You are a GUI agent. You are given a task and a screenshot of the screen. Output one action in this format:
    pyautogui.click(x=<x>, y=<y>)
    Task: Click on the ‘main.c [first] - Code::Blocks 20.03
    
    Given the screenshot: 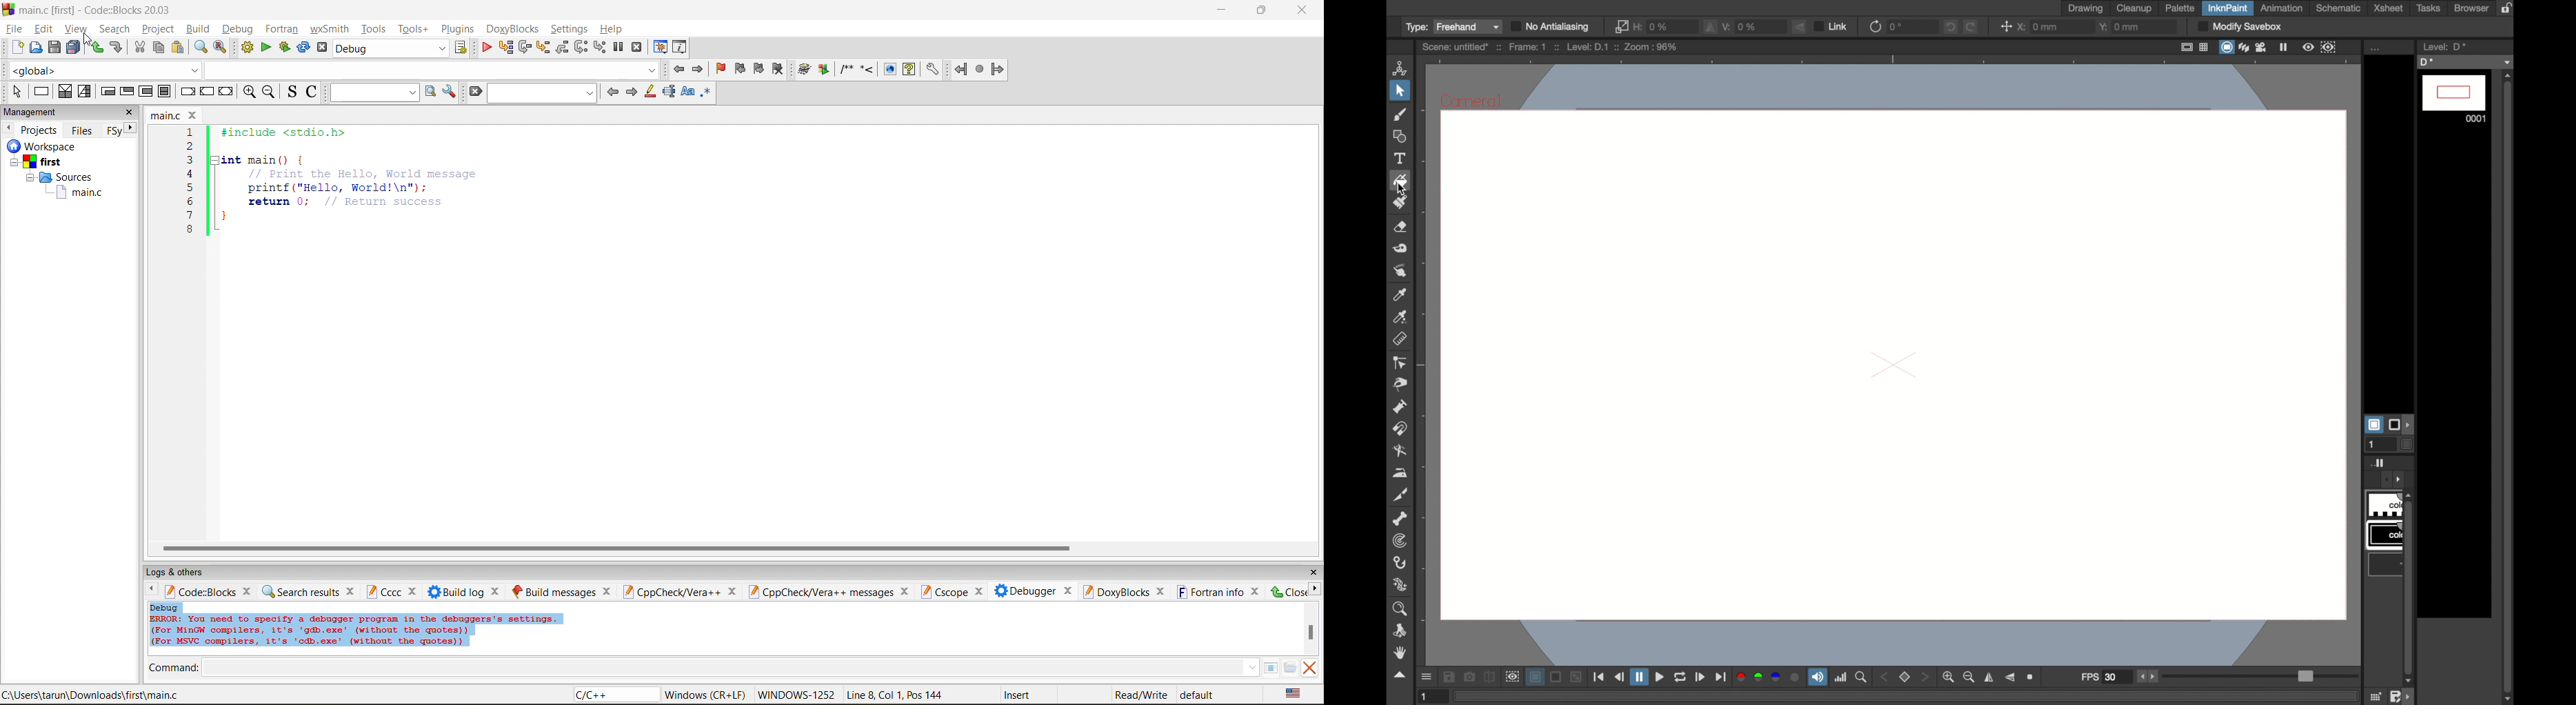 What is the action you would take?
    pyautogui.click(x=90, y=10)
    